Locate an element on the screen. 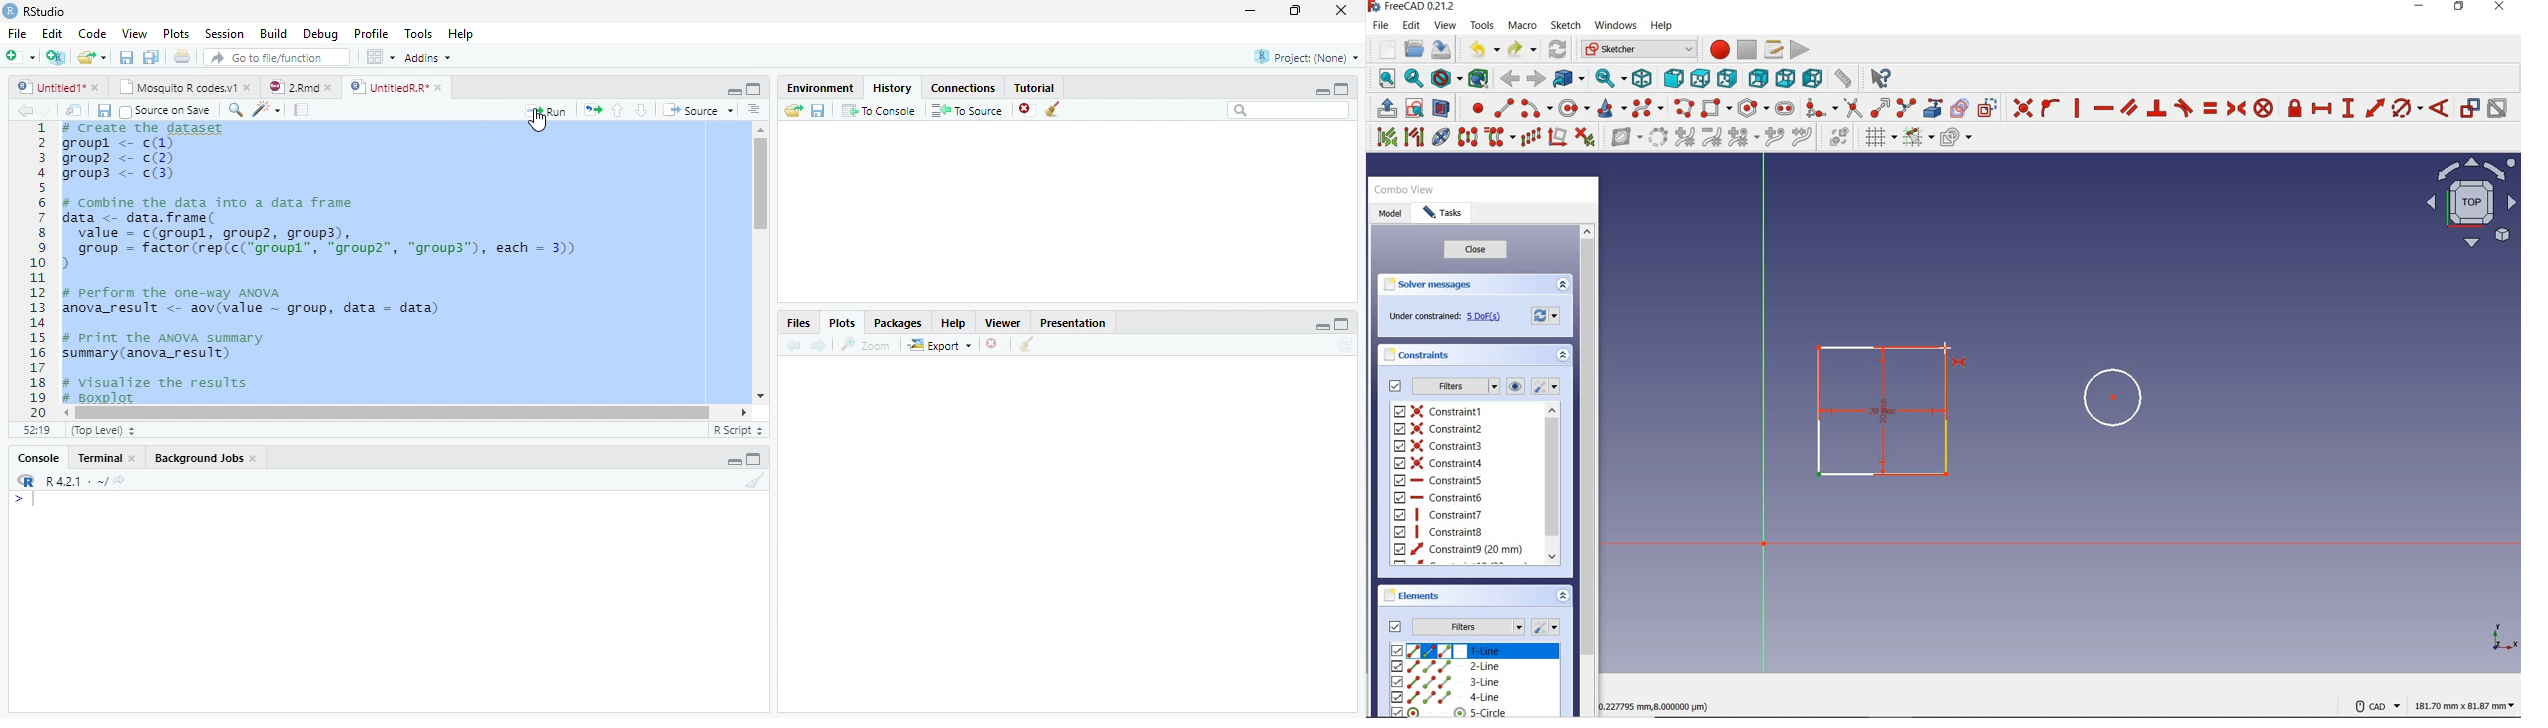 The height and width of the screenshot is (728, 2548). centered rectangle is located at coordinates (1717, 108).